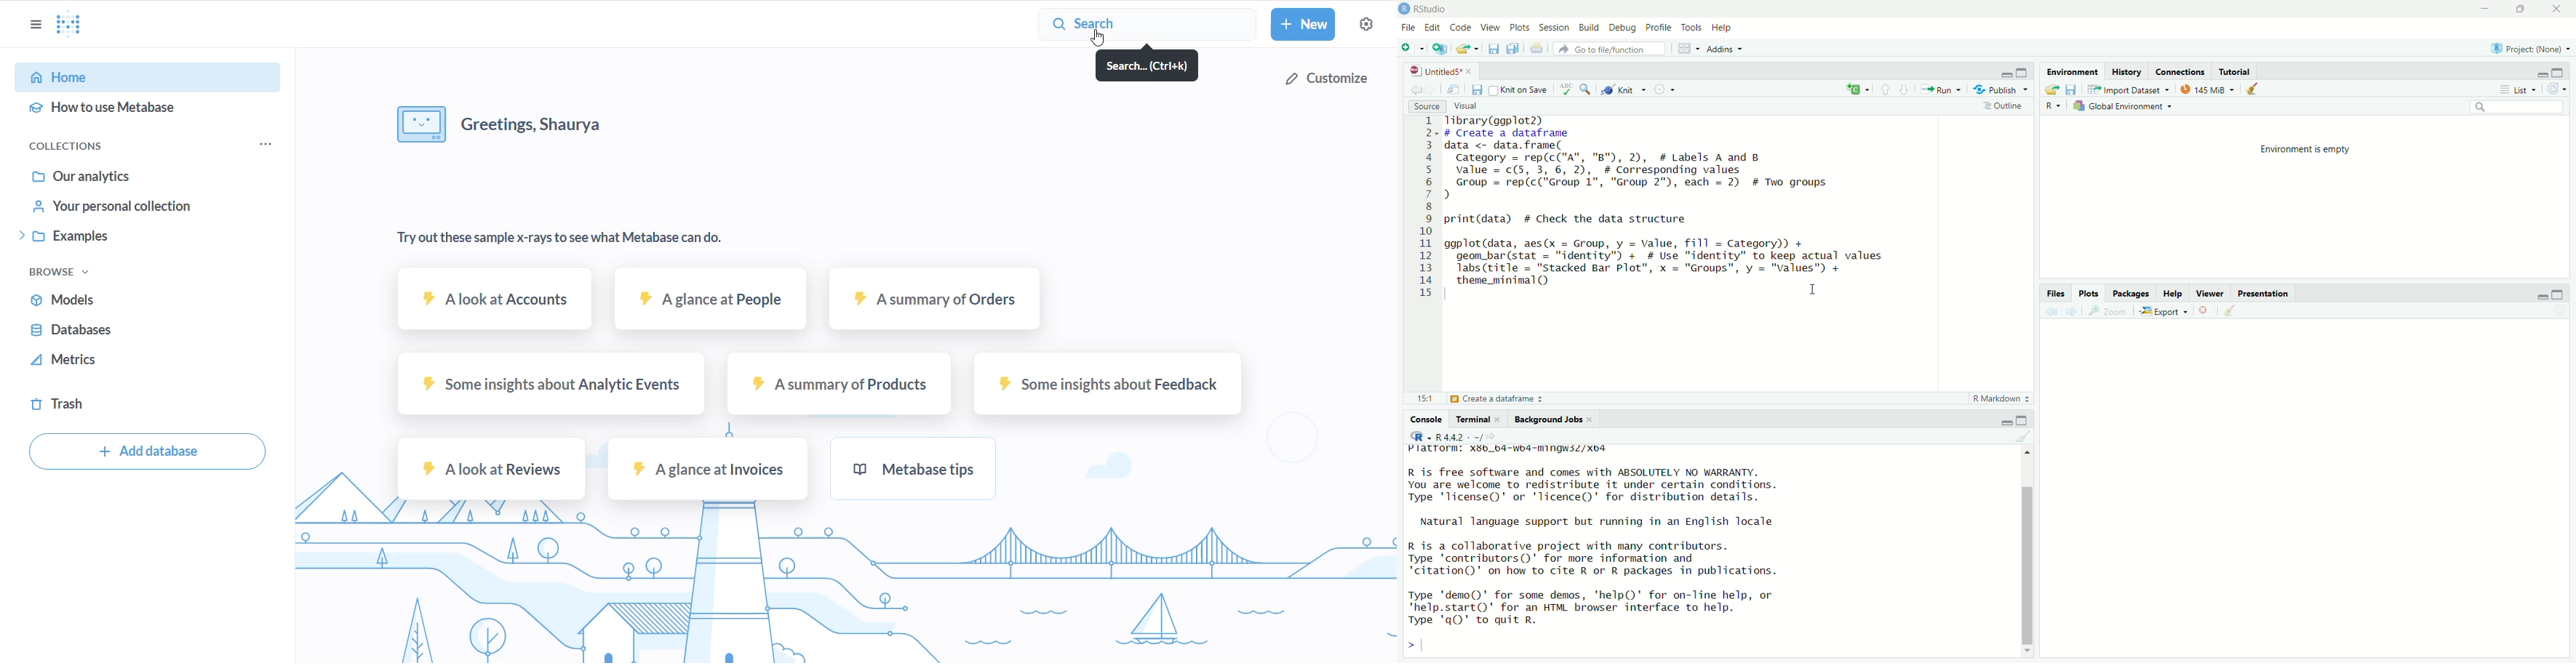 The image size is (2576, 672). Describe the element at coordinates (1410, 28) in the screenshot. I see `File` at that location.